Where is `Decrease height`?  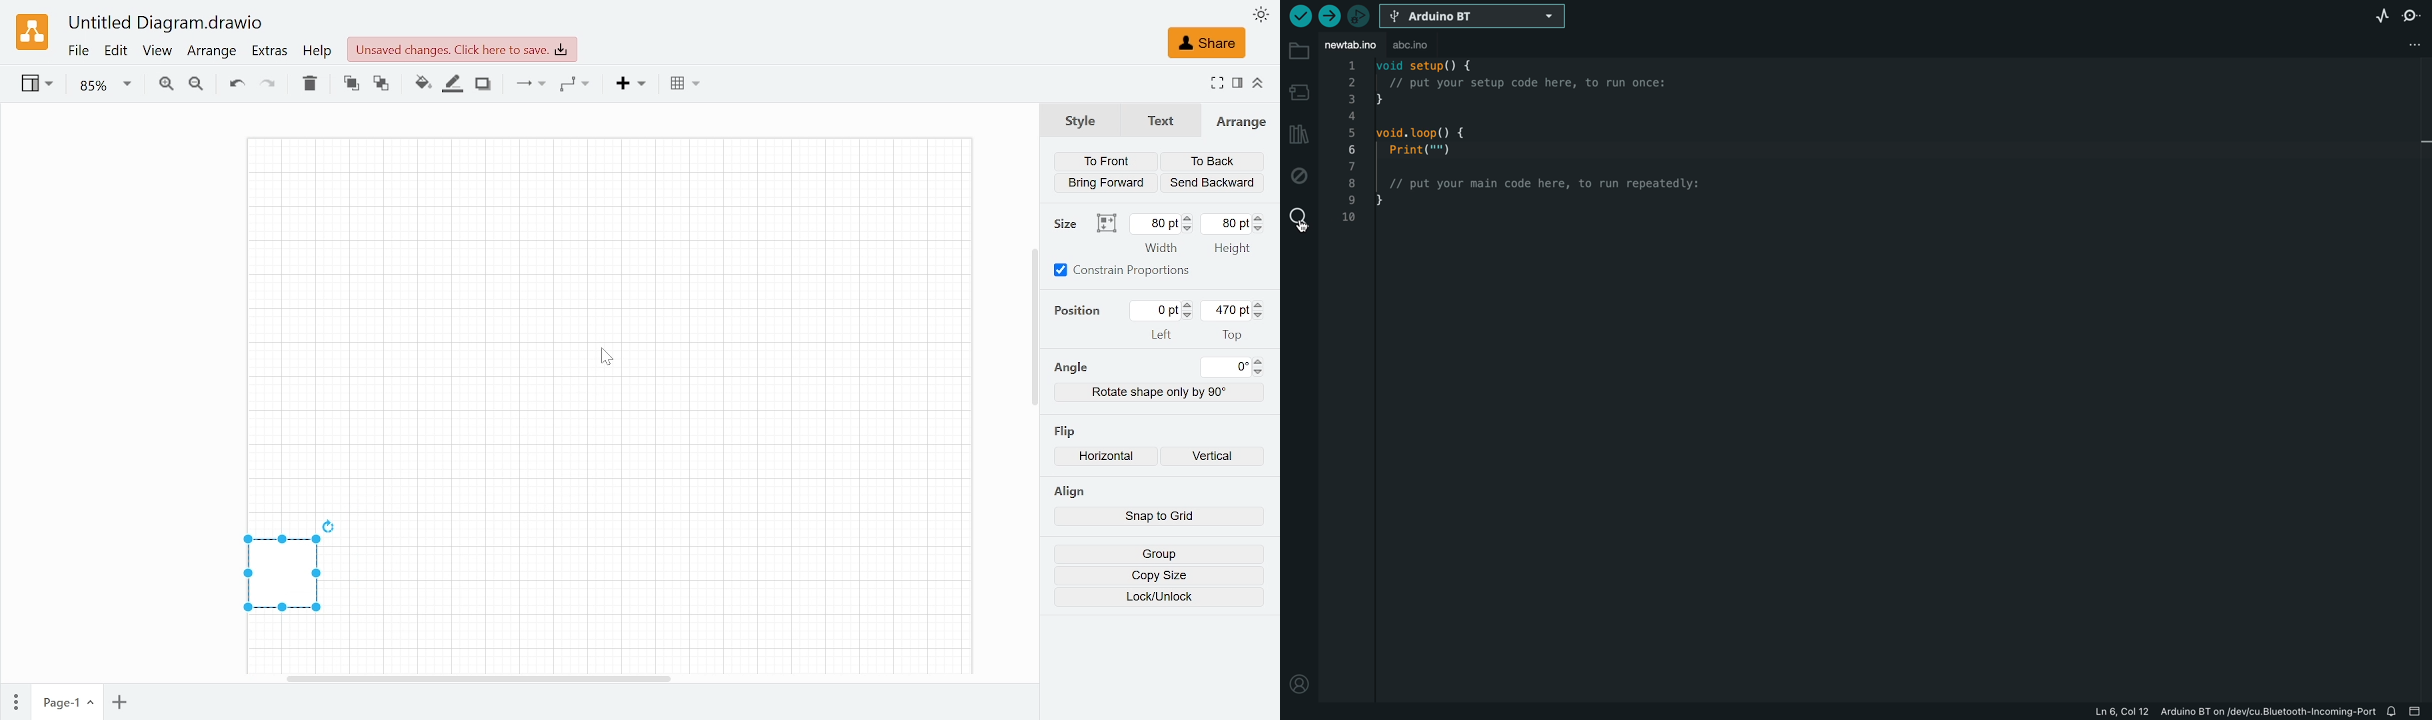
Decrease height is located at coordinates (1262, 229).